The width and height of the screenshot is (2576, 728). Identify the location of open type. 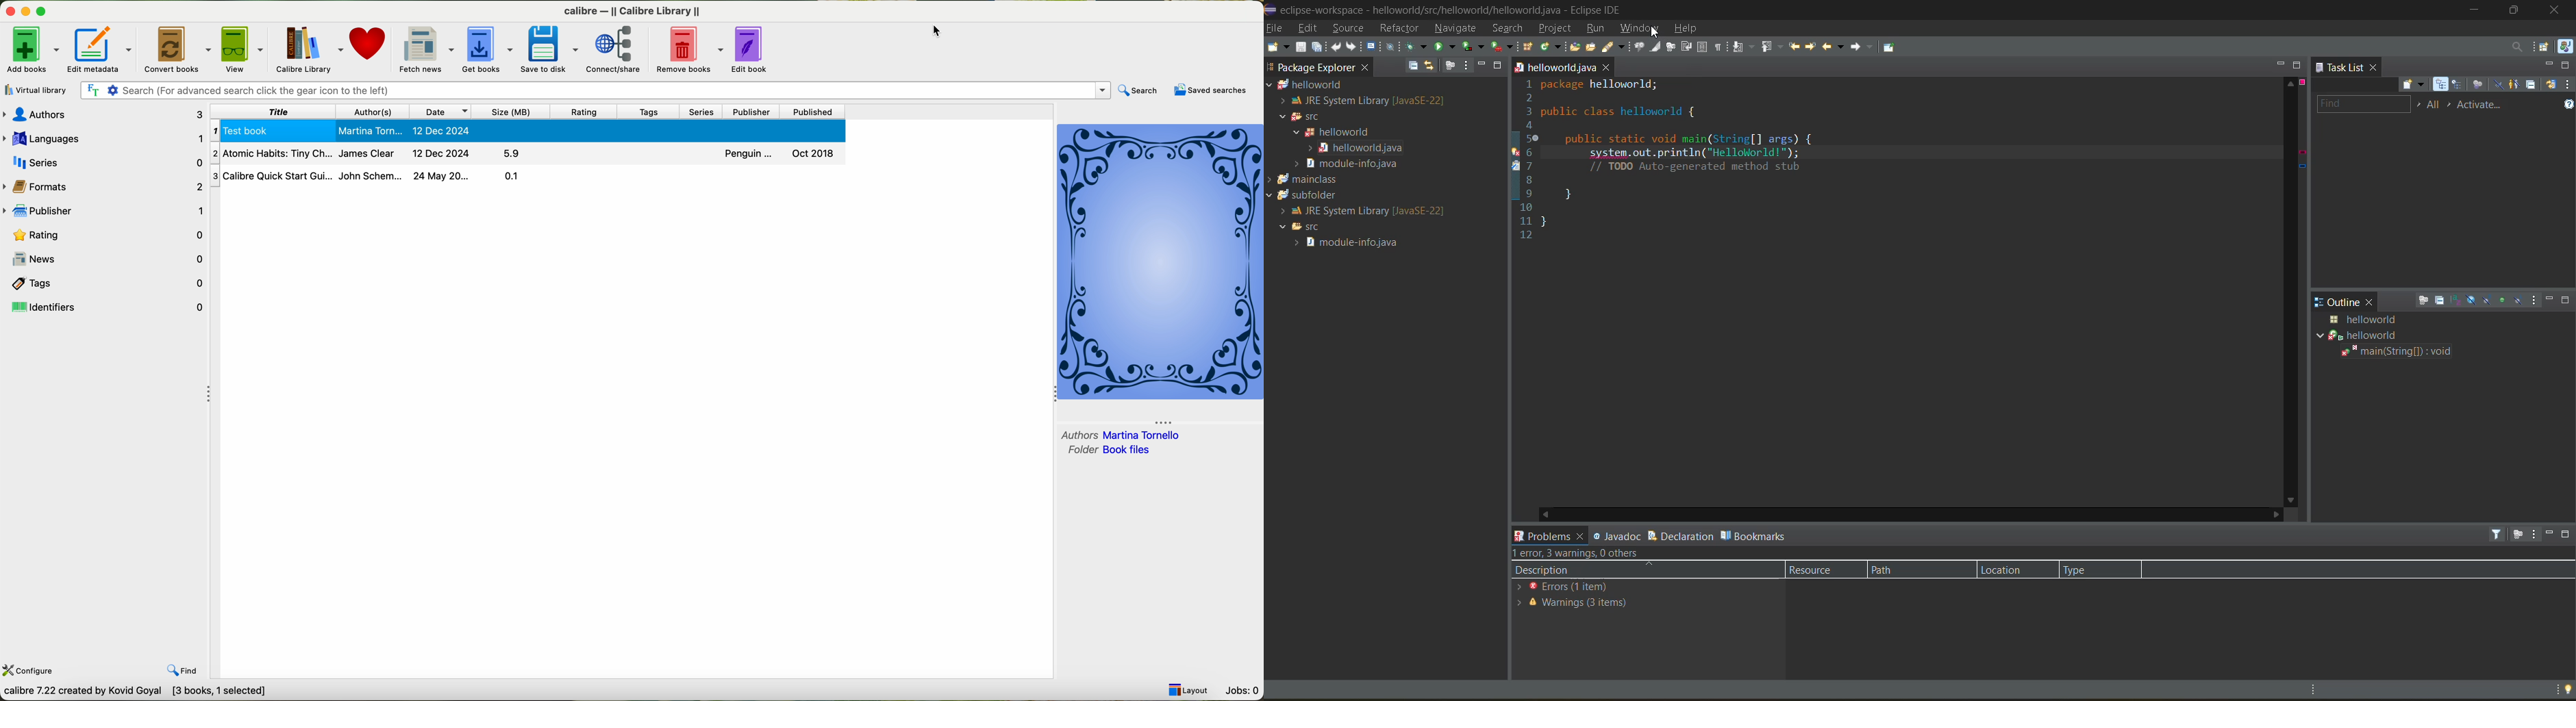
(1576, 47).